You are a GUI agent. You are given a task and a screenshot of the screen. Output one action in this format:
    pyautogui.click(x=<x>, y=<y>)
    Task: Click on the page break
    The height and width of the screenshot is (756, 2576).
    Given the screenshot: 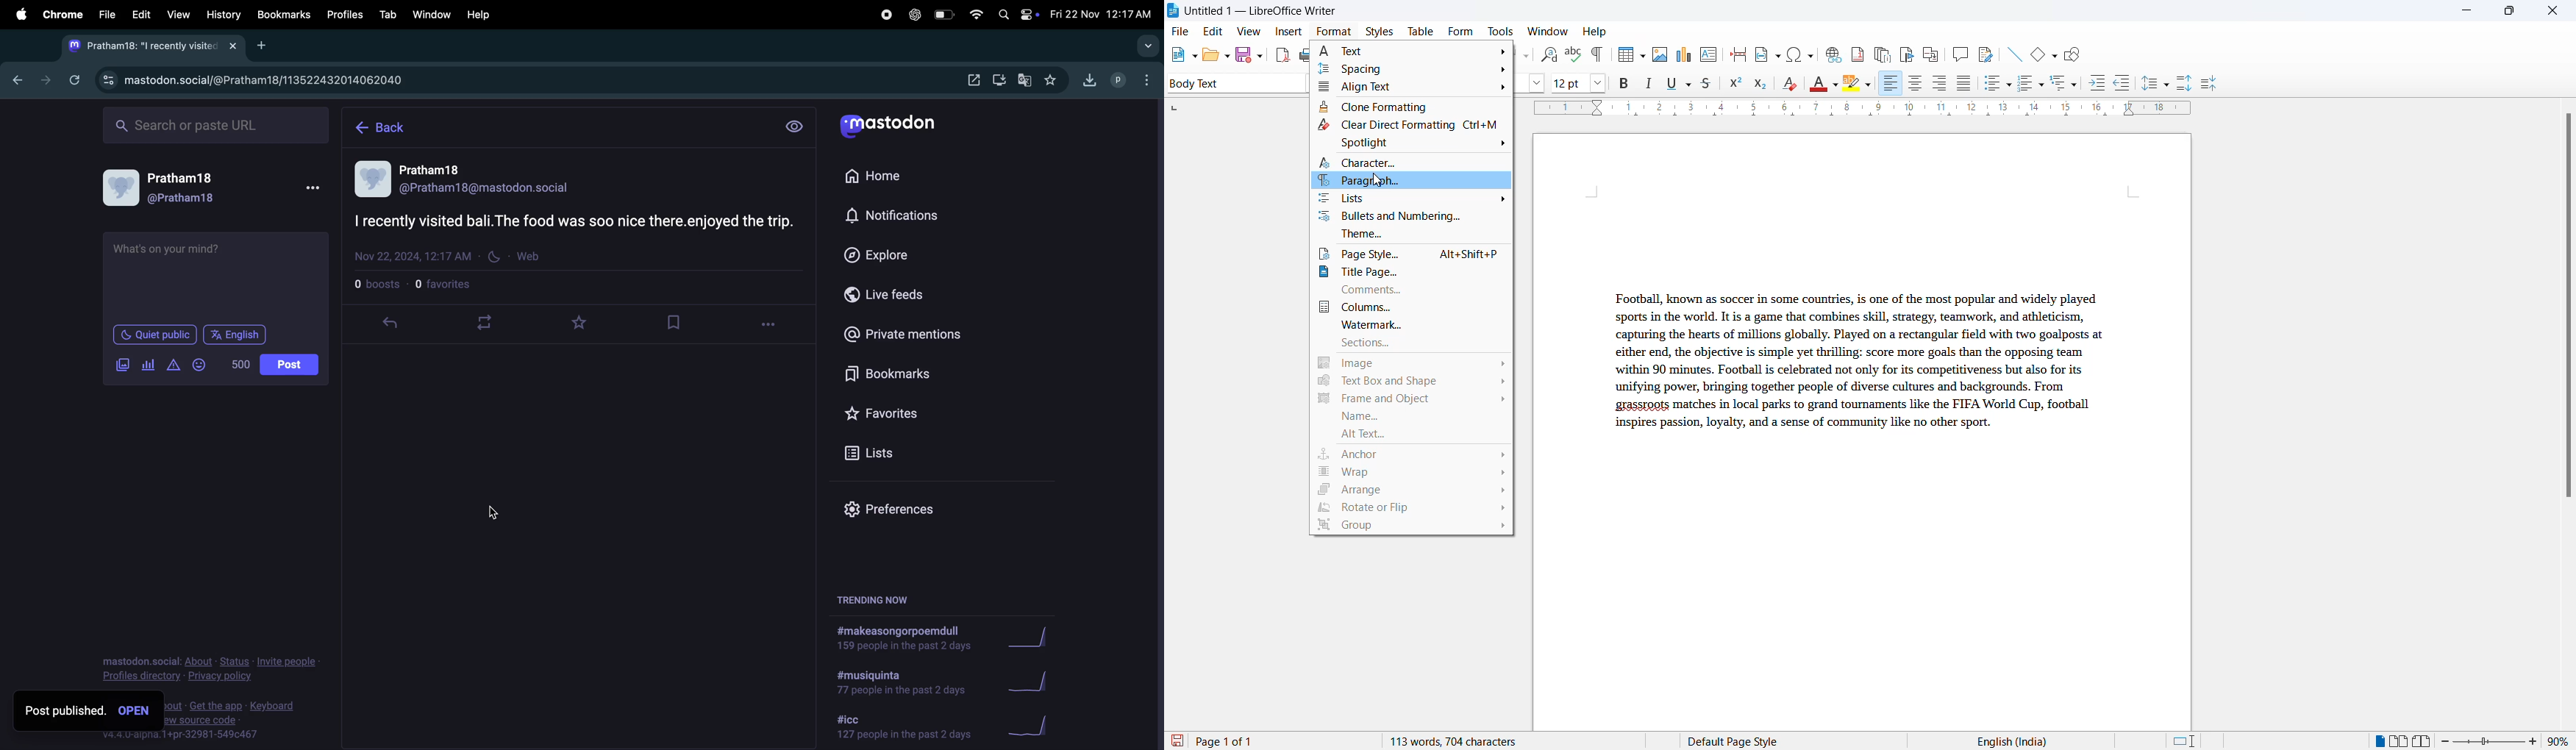 What is the action you would take?
    pyautogui.click(x=1738, y=53)
    